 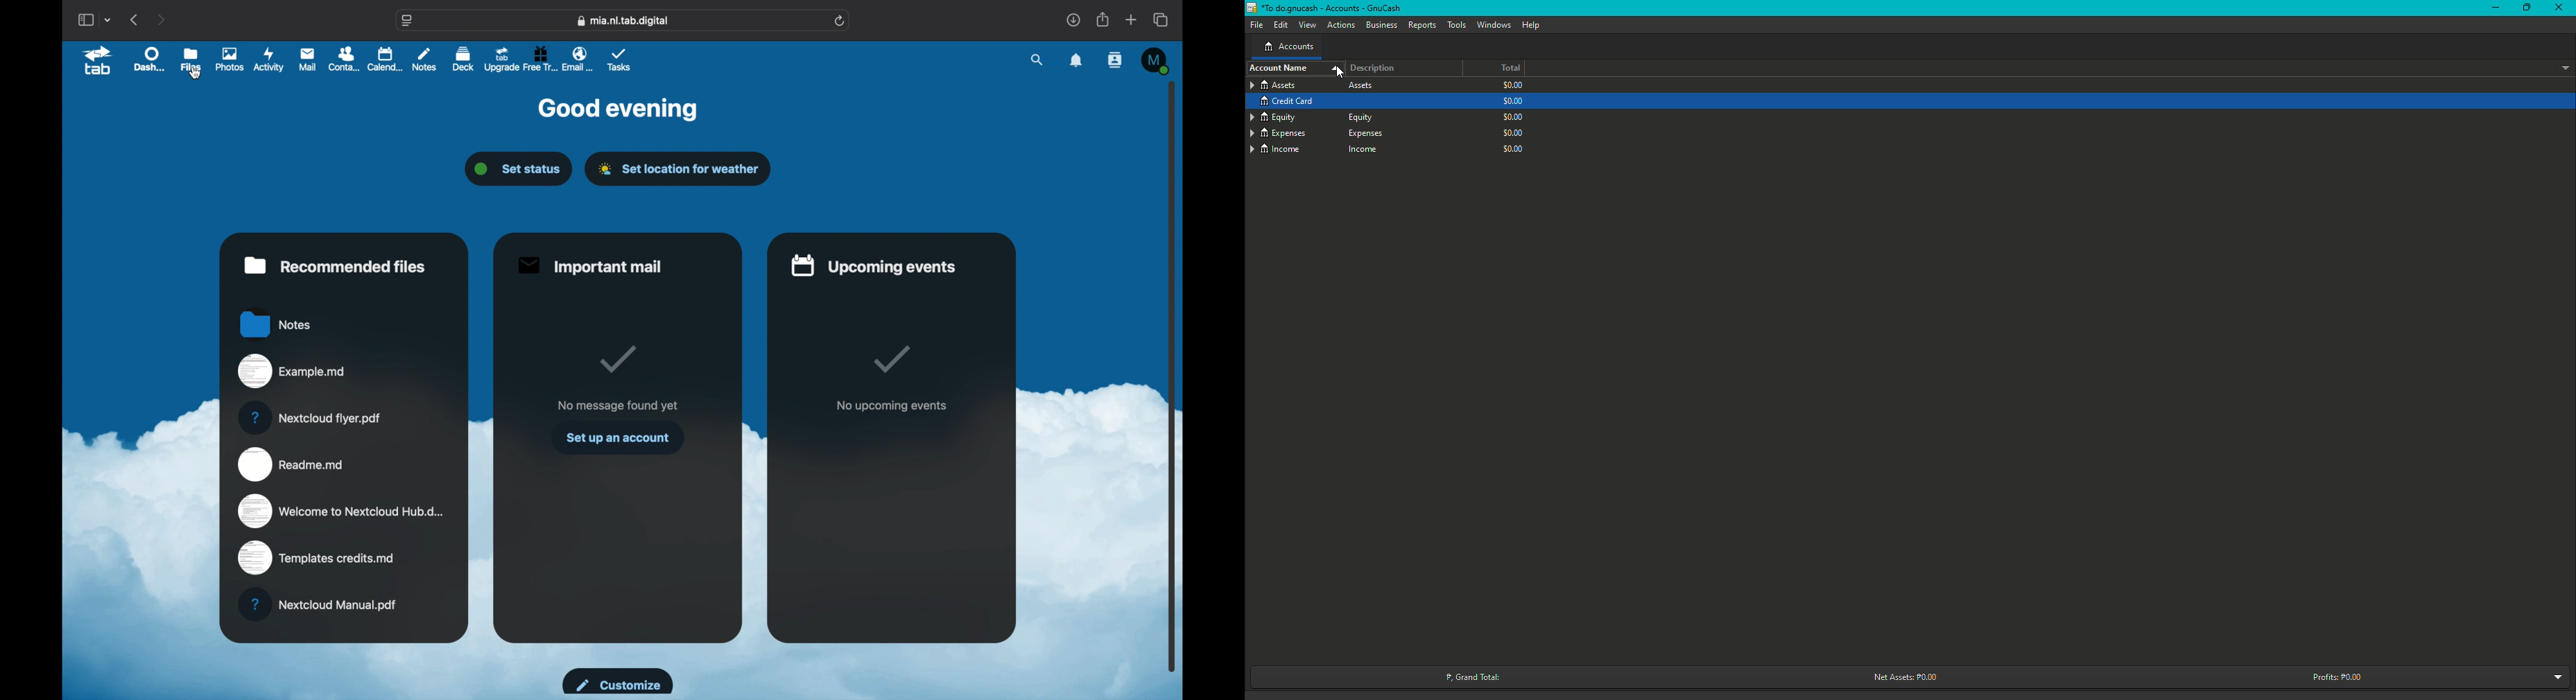 What do you see at coordinates (619, 681) in the screenshot?
I see `customize` at bounding box center [619, 681].